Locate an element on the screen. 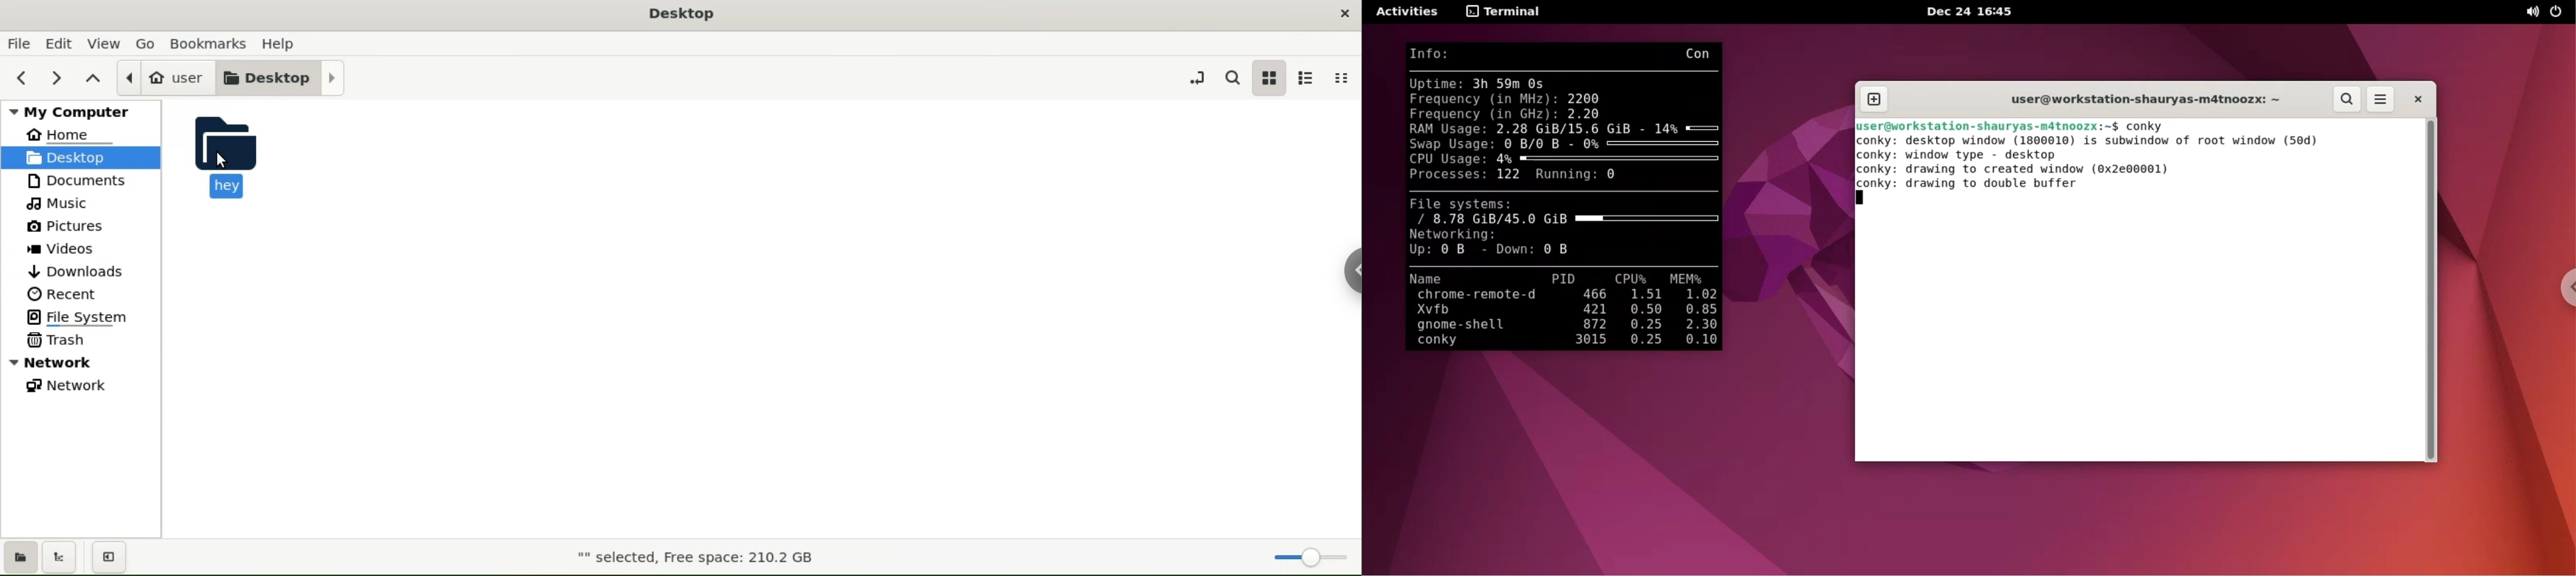 The height and width of the screenshot is (588, 2576). icon view is located at coordinates (1270, 77).